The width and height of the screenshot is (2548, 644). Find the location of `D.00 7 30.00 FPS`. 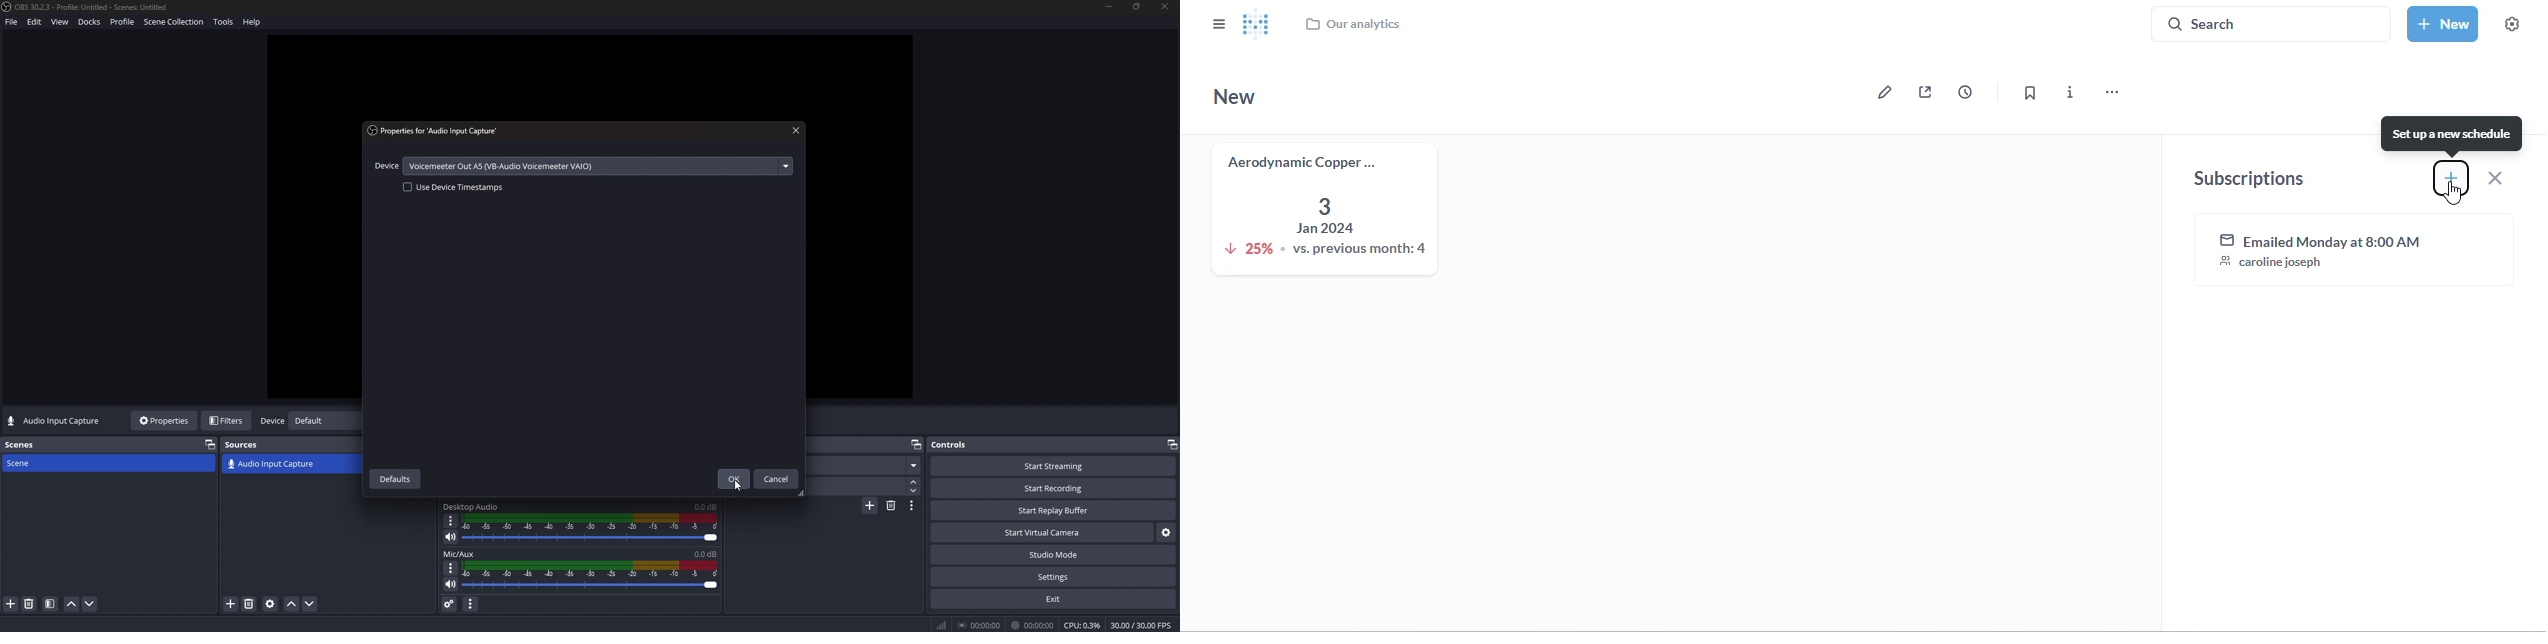

D.00 7 30.00 FPS is located at coordinates (1139, 623).